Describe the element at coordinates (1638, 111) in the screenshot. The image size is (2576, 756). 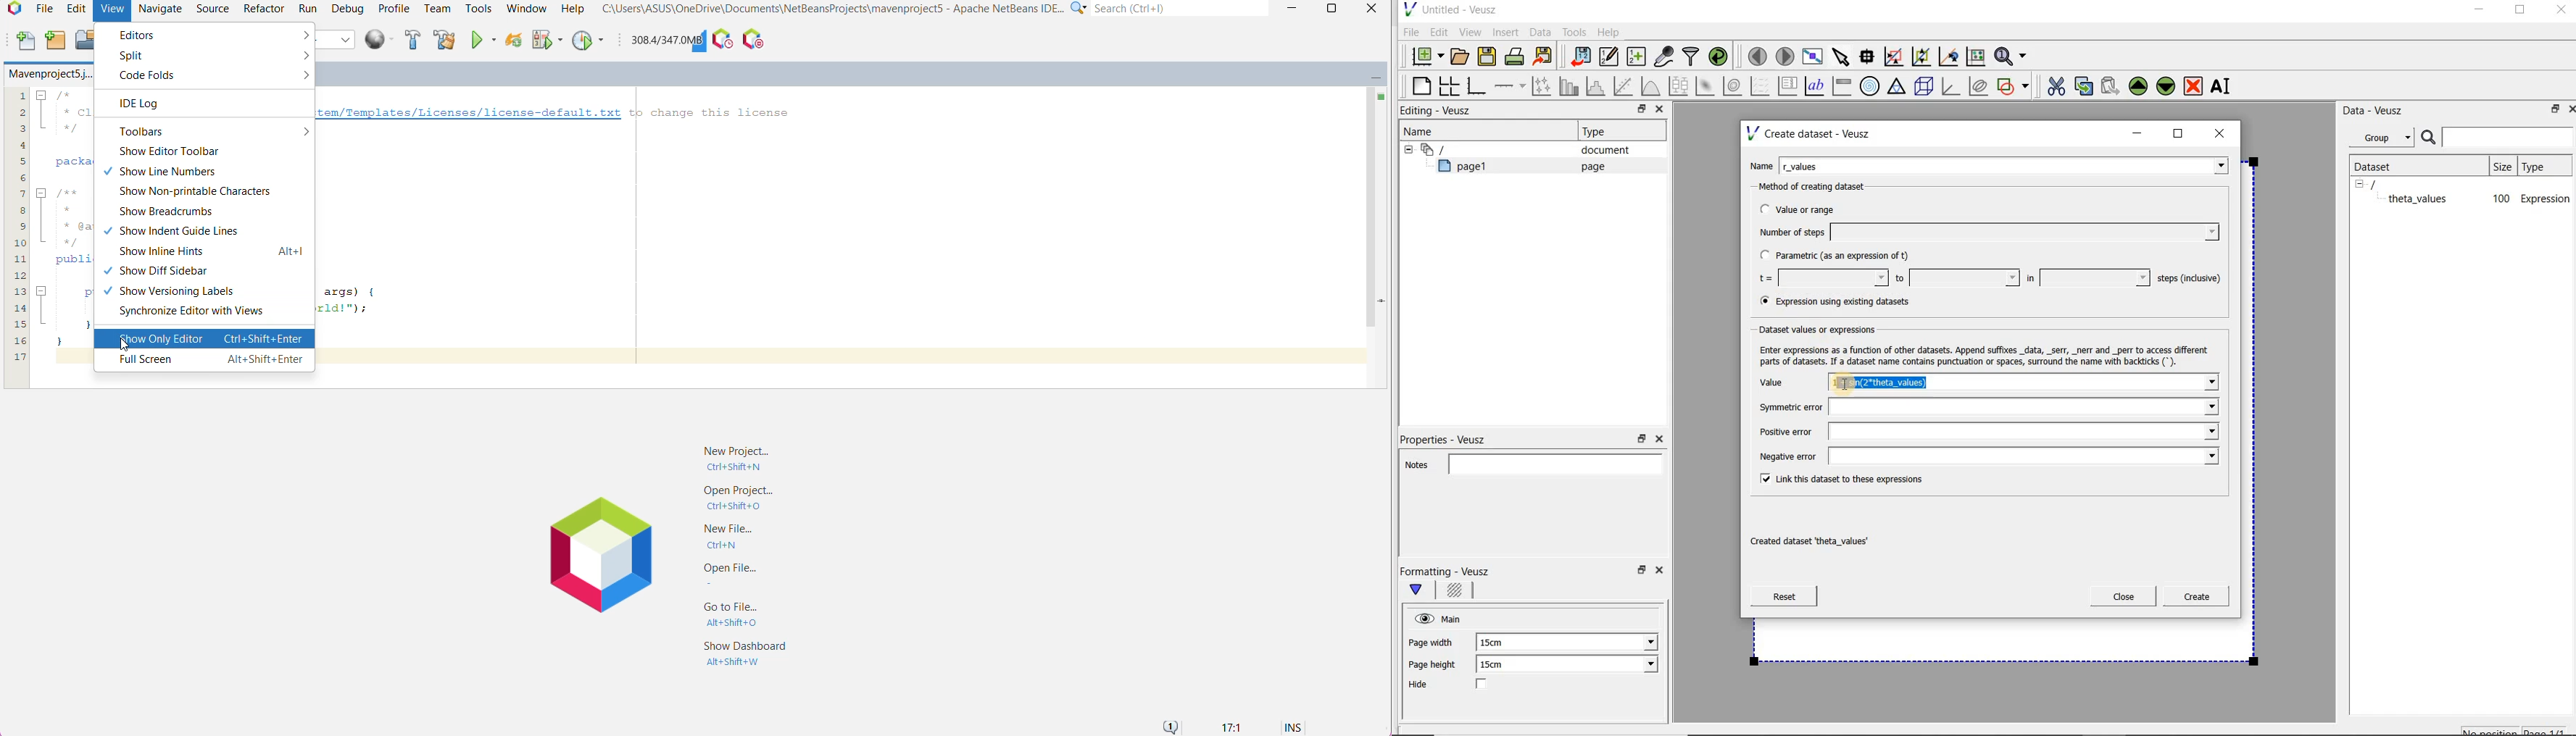
I see `restore down` at that location.